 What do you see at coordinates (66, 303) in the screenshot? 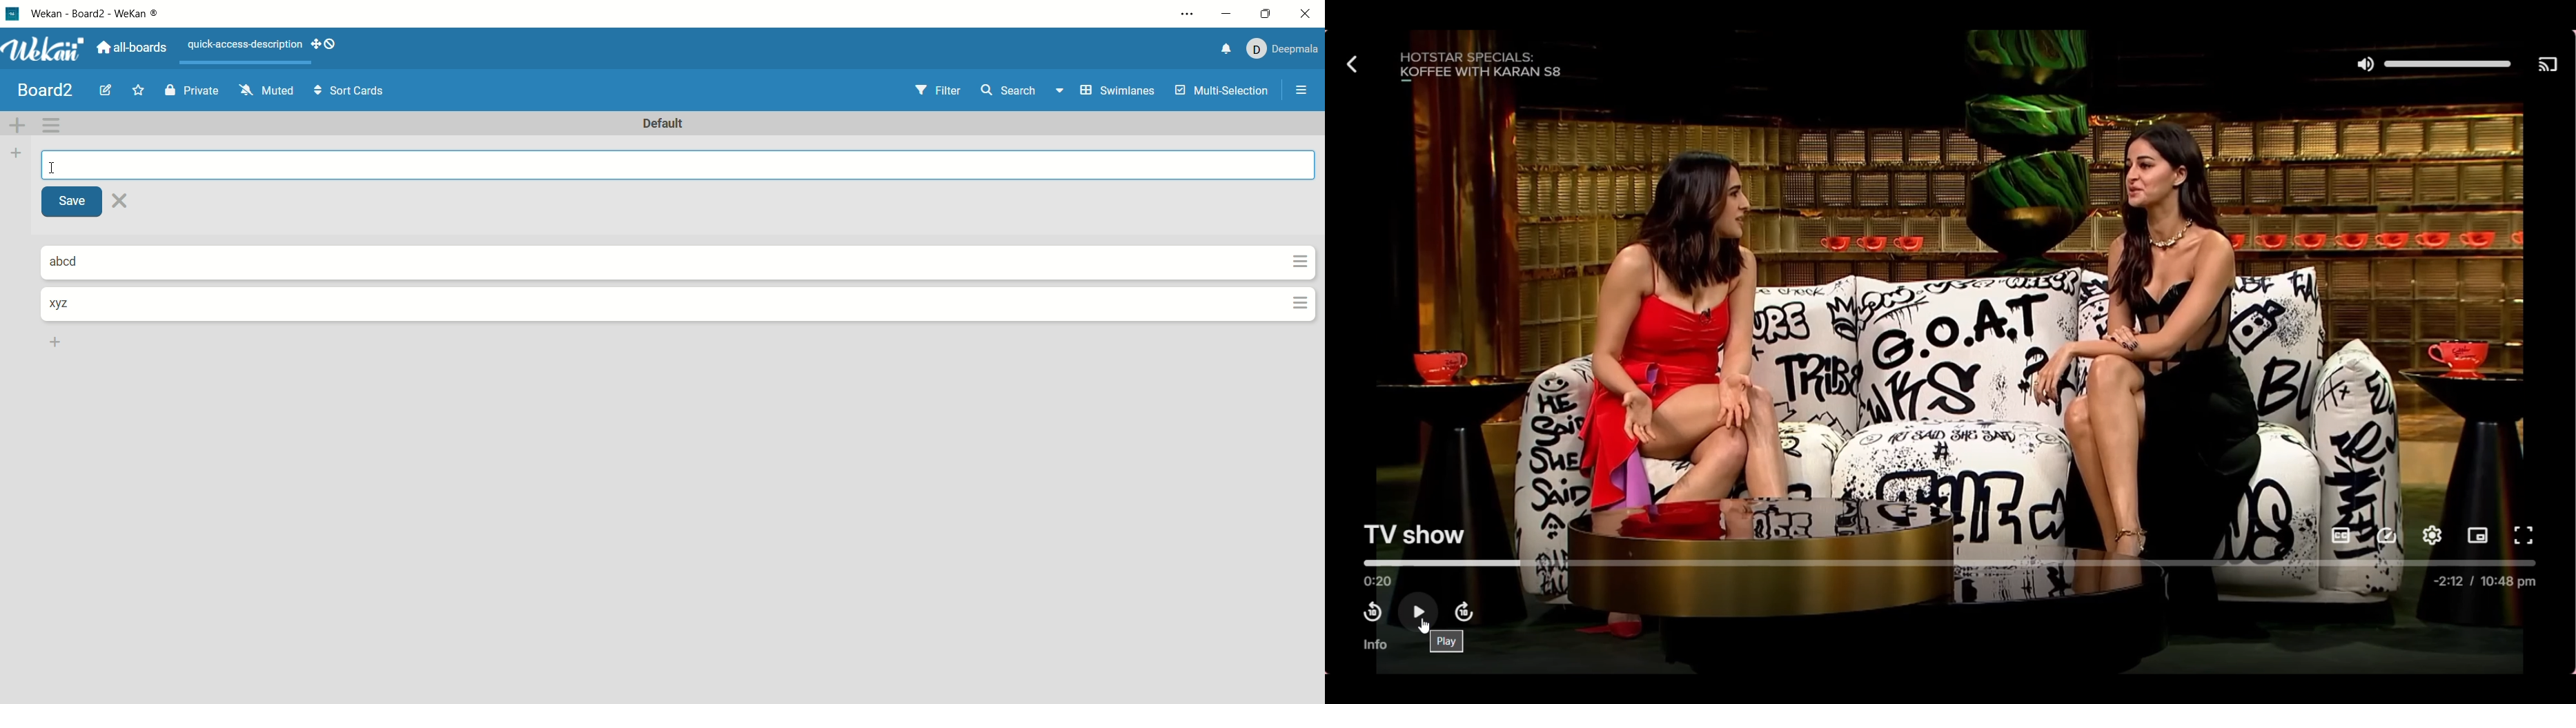
I see `list title` at bounding box center [66, 303].